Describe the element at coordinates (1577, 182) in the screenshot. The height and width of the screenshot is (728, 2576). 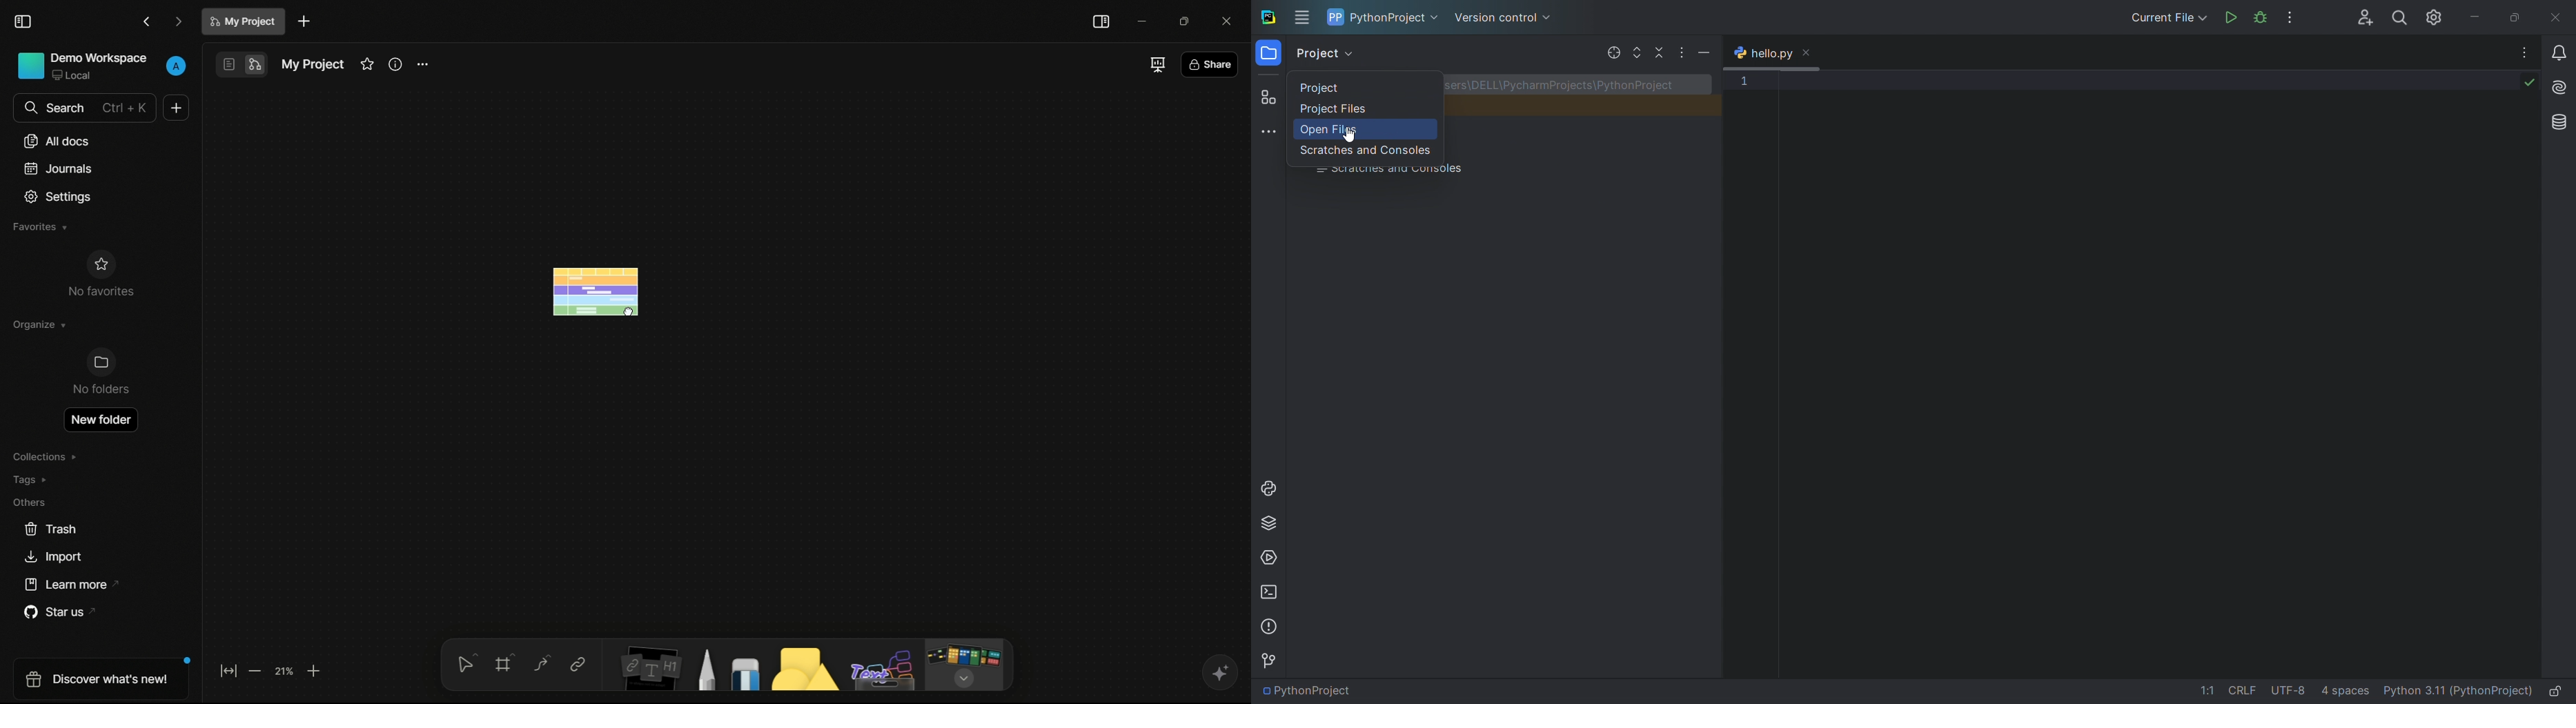
I see `project file hierrarchy` at that location.